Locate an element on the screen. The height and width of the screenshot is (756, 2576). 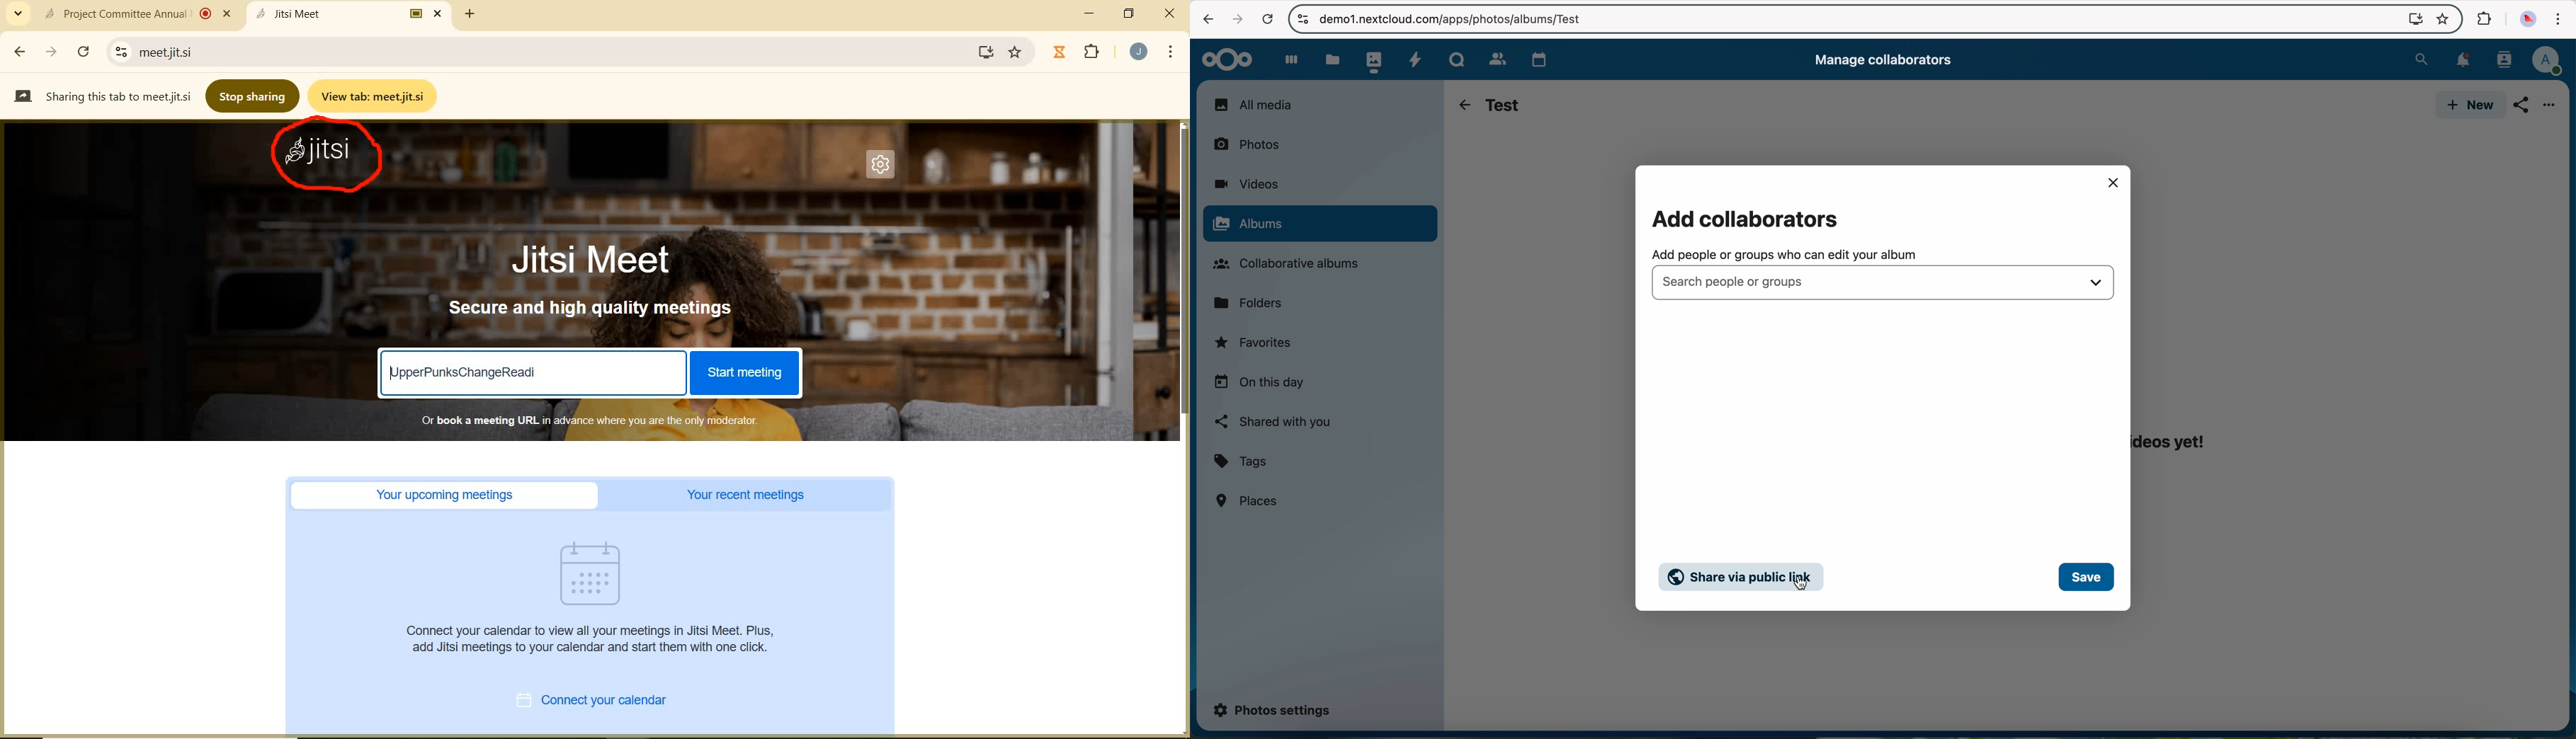
cursor is located at coordinates (1801, 586).